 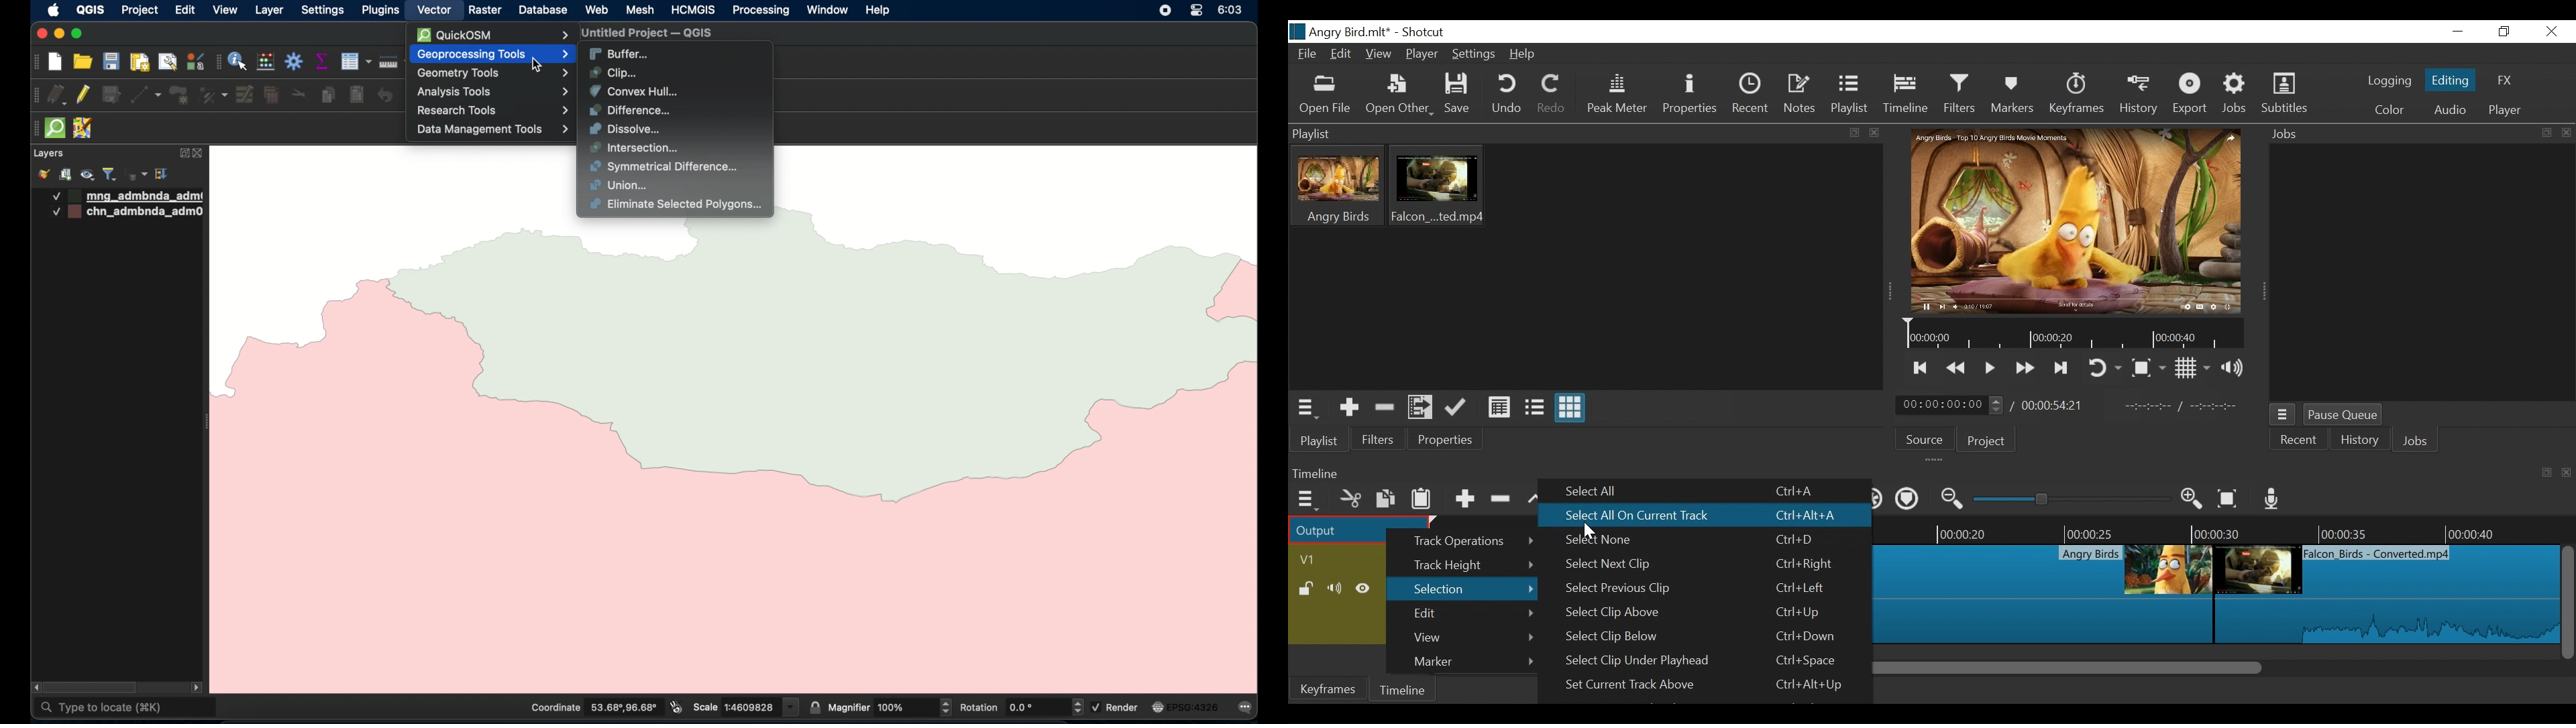 What do you see at coordinates (2389, 80) in the screenshot?
I see `logging` at bounding box center [2389, 80].